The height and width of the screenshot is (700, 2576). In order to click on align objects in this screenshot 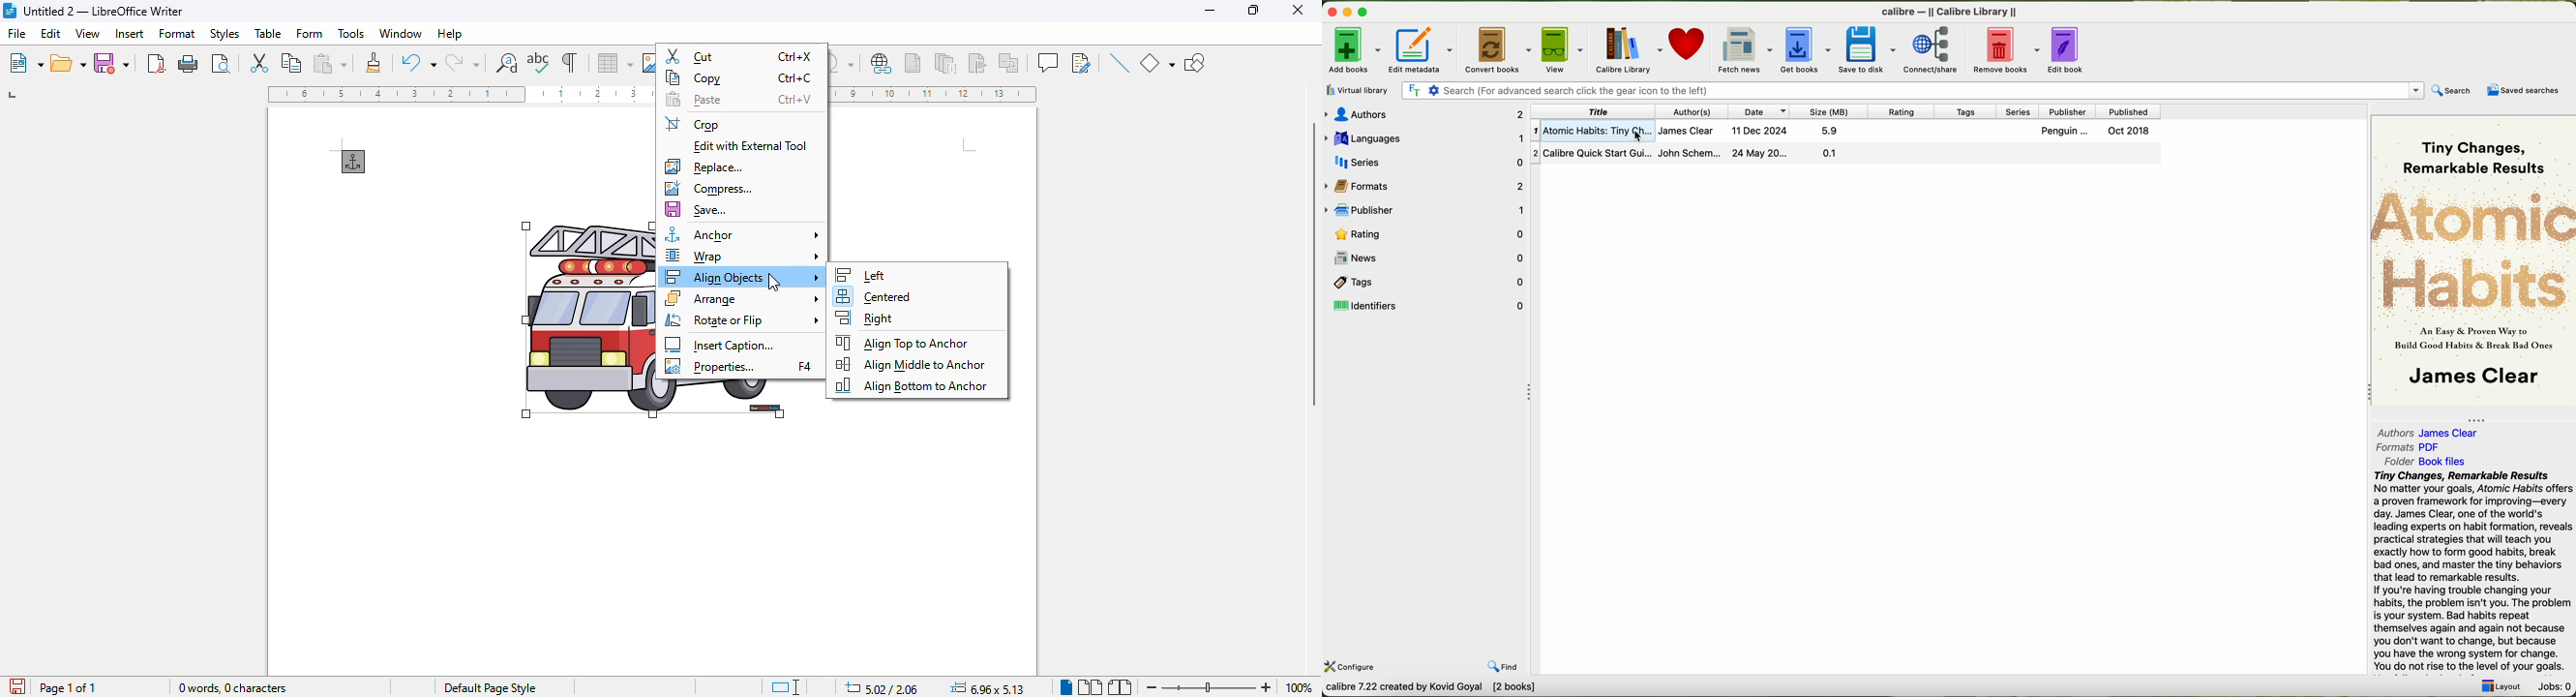, I will do `click(743, 276)`.